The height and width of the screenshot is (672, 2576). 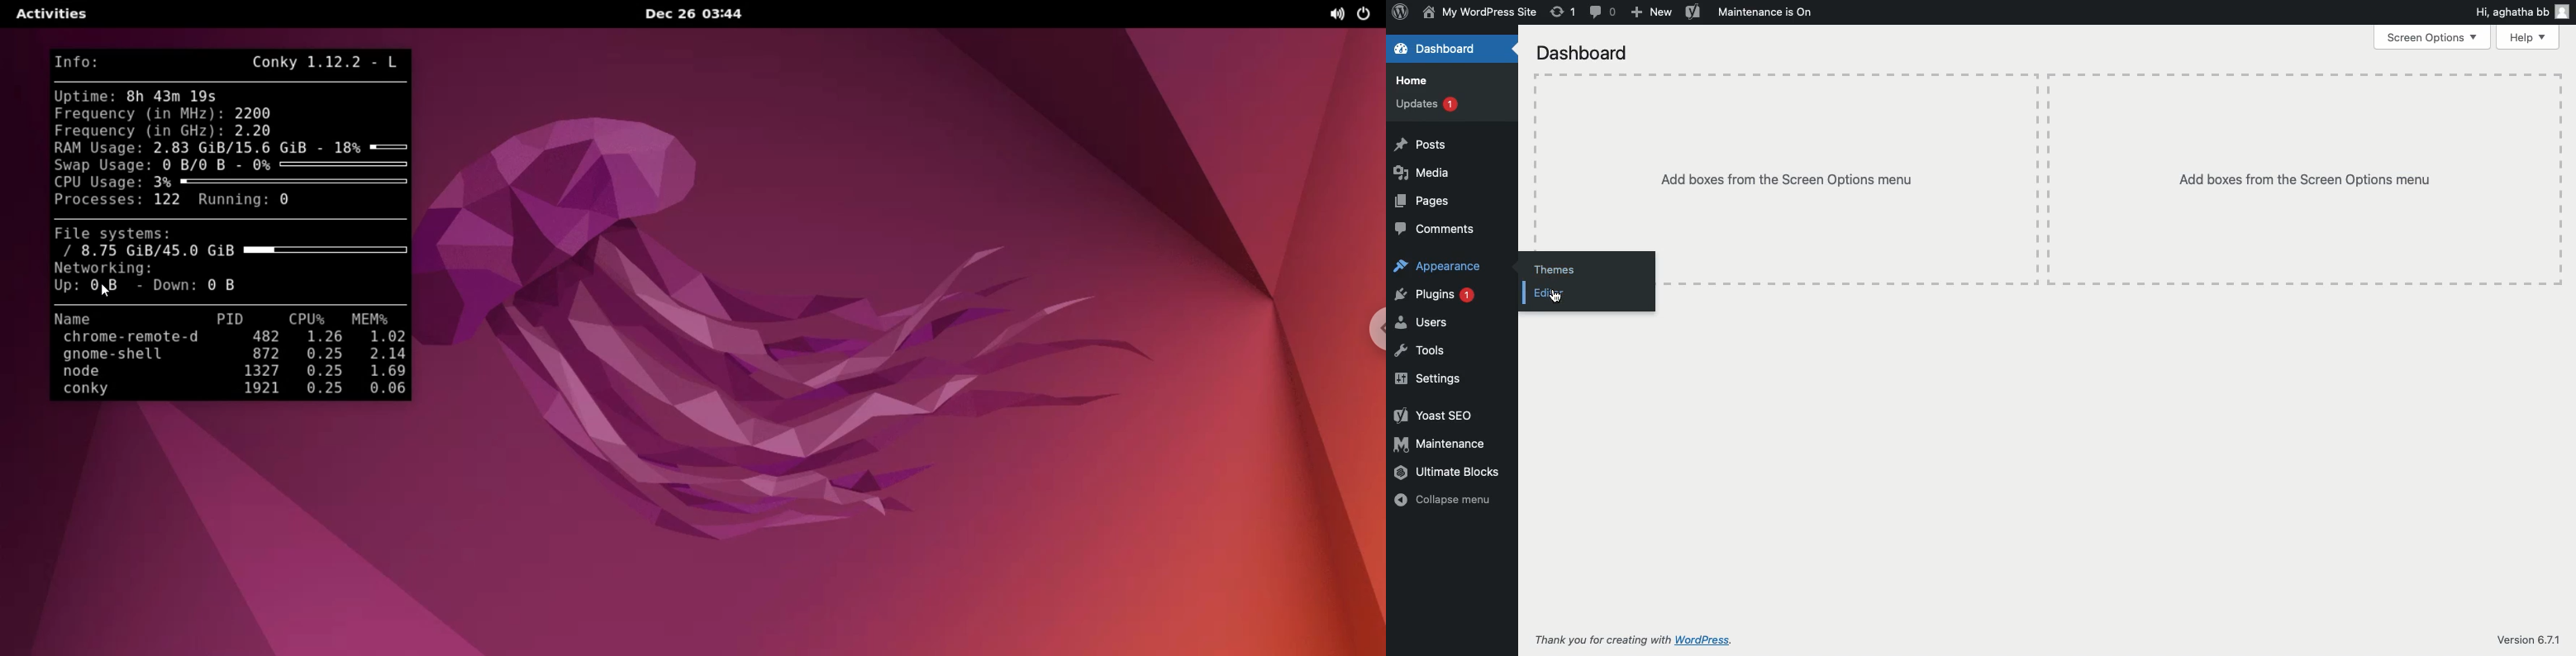 What do you see at coordinates (2530, 38) in the screenshot?
I see `Help` at bounding box center [2530, 38].